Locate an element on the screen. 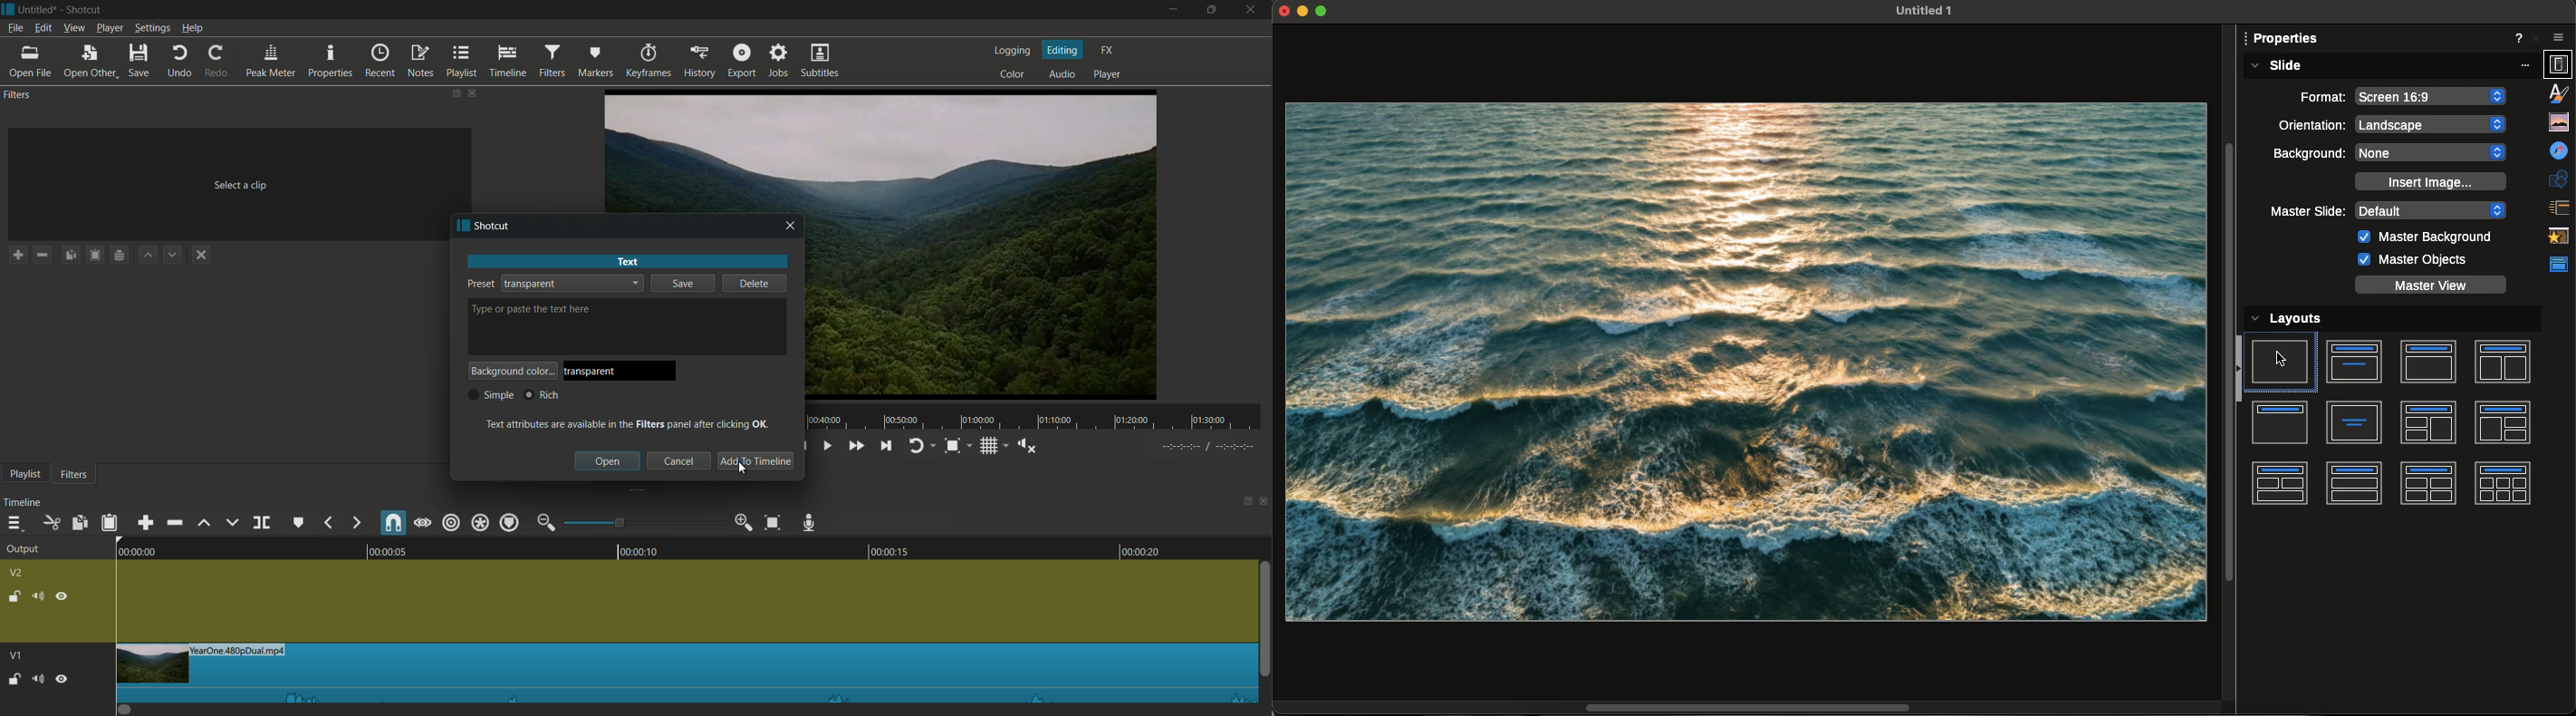  Title and text box is located at coordinates (2427, 362).